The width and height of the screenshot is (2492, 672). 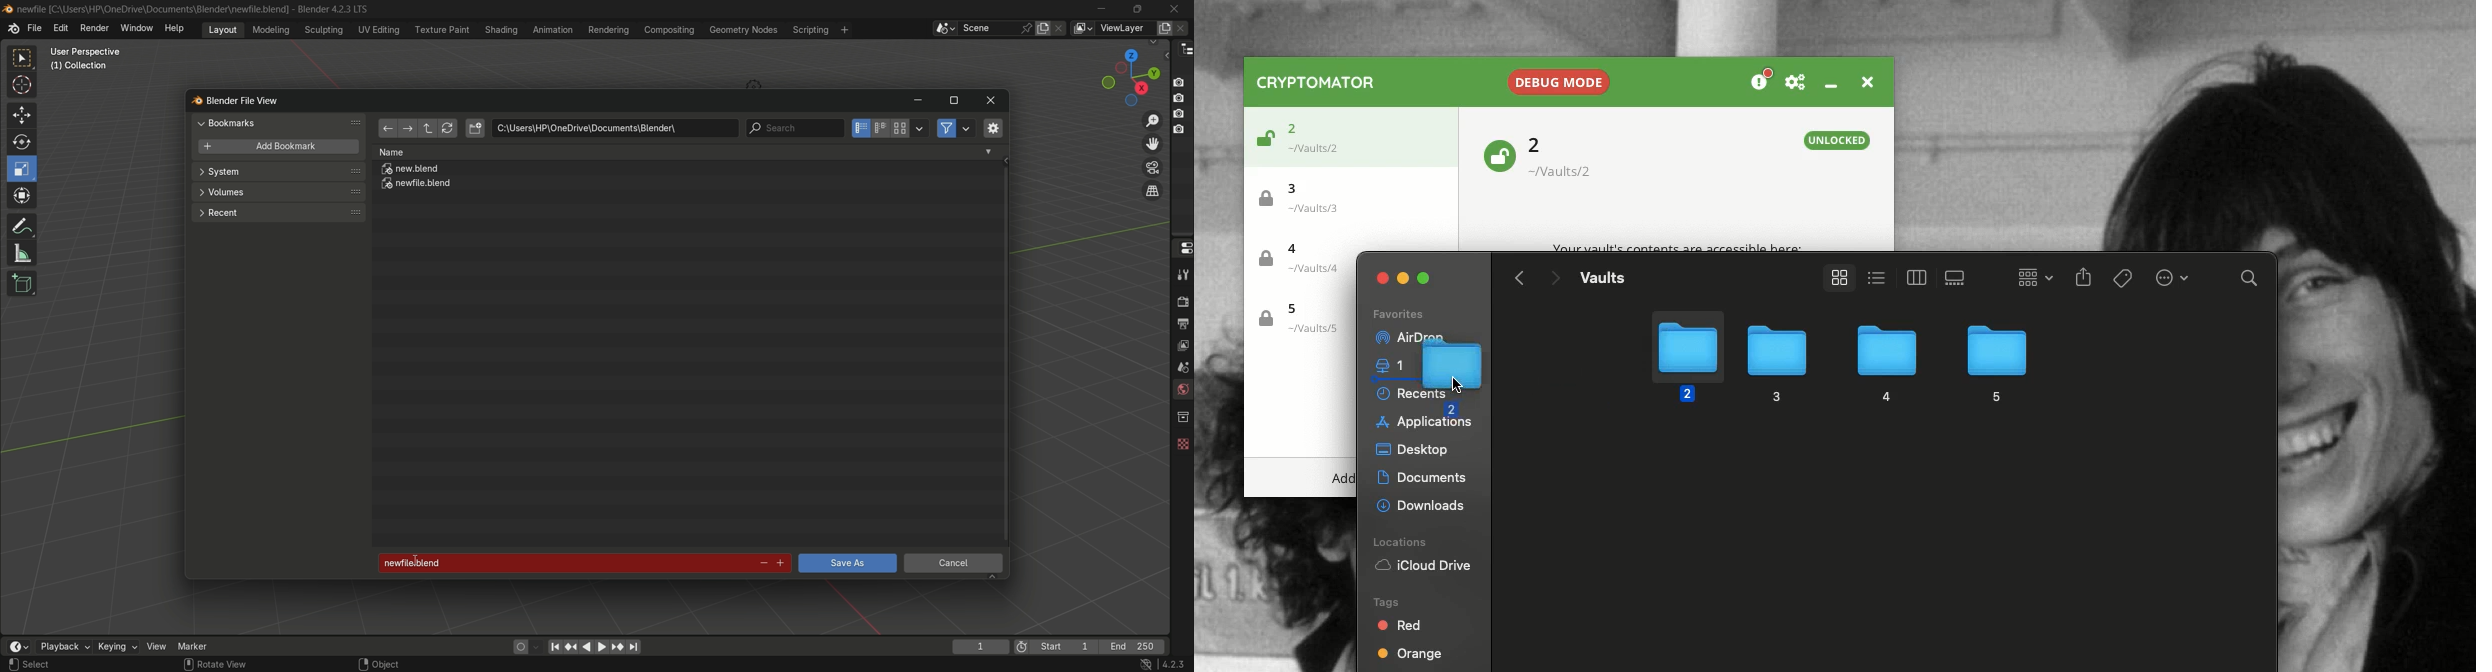 I want to click on move view layer, so click(x=1152, y=143).